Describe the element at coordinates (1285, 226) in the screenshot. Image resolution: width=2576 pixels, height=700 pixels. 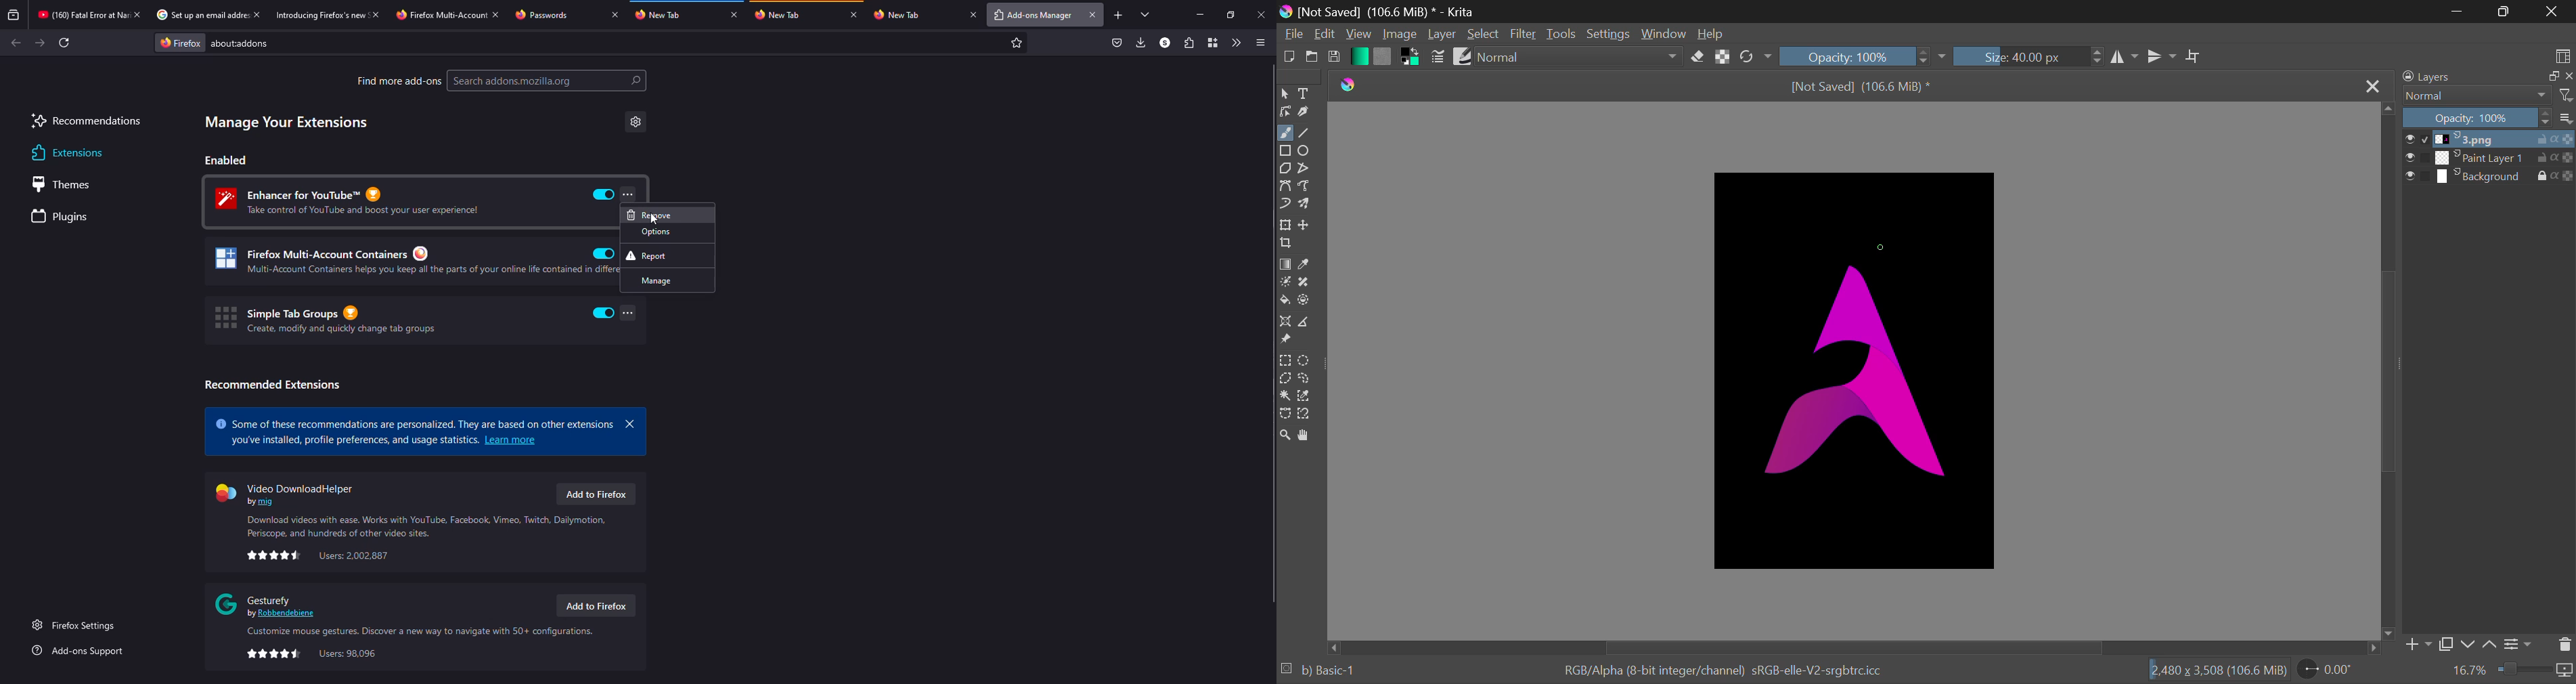
I see `Transform Layer` at that location.